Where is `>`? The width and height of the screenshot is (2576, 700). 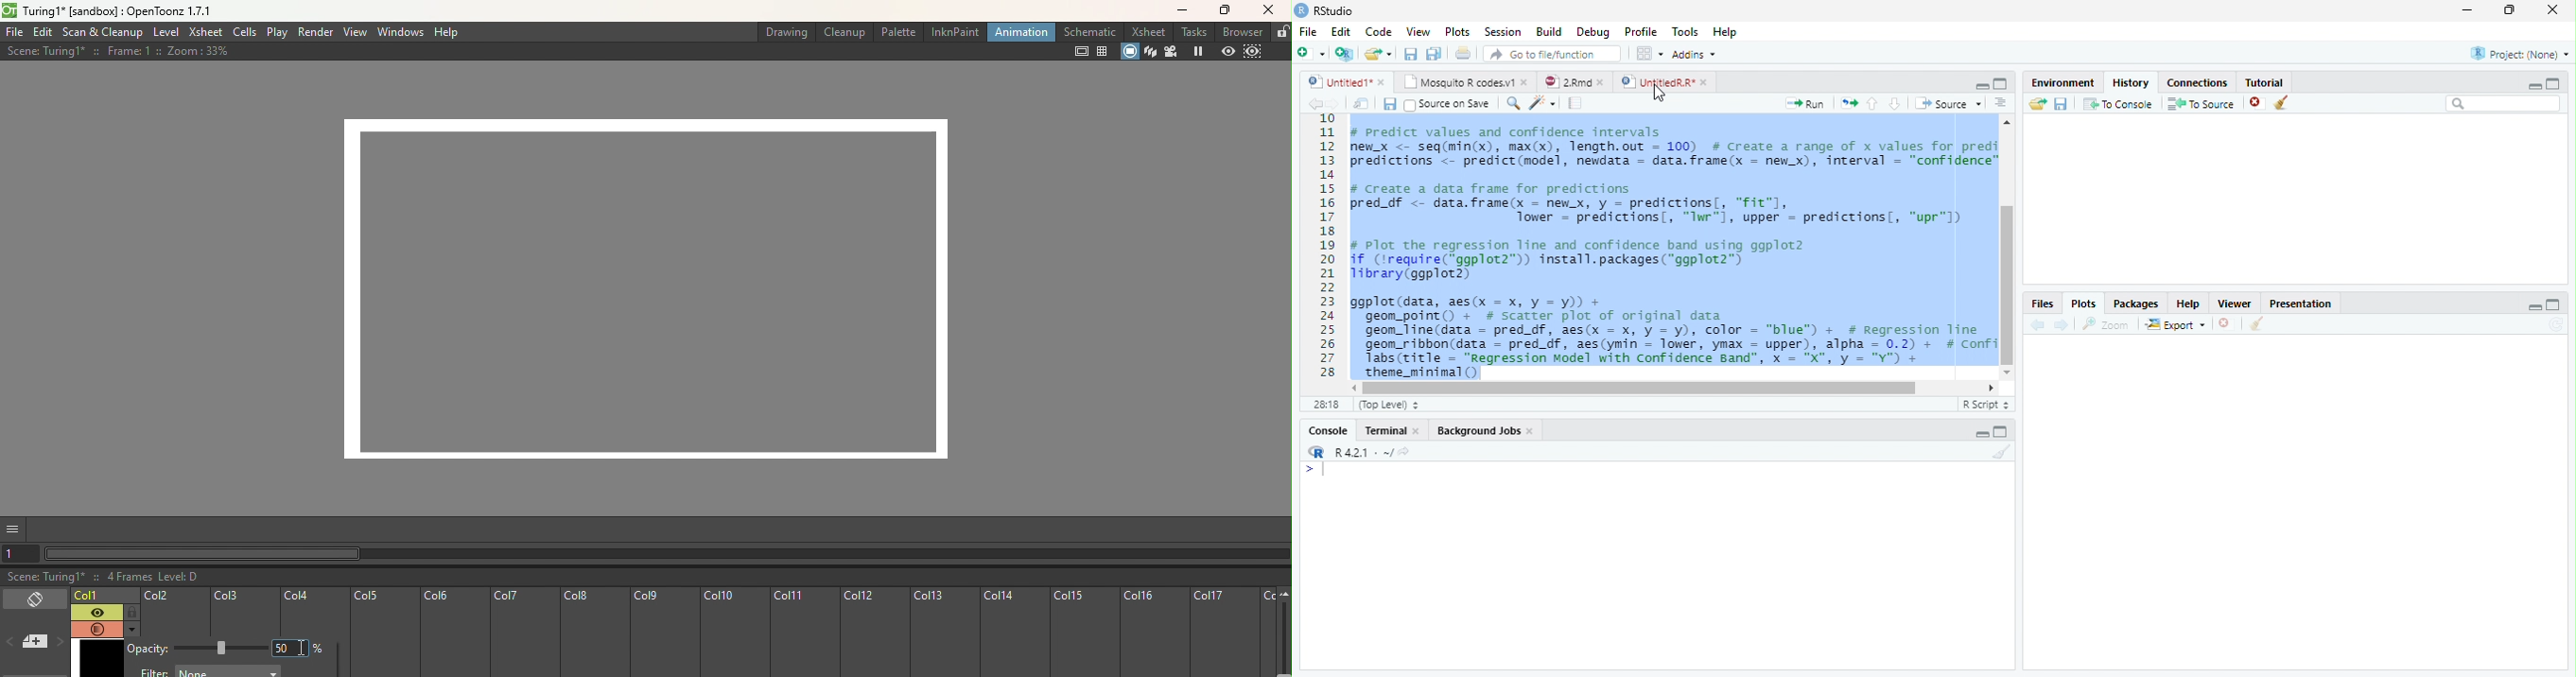
> is located at coordinates (1306, 470).